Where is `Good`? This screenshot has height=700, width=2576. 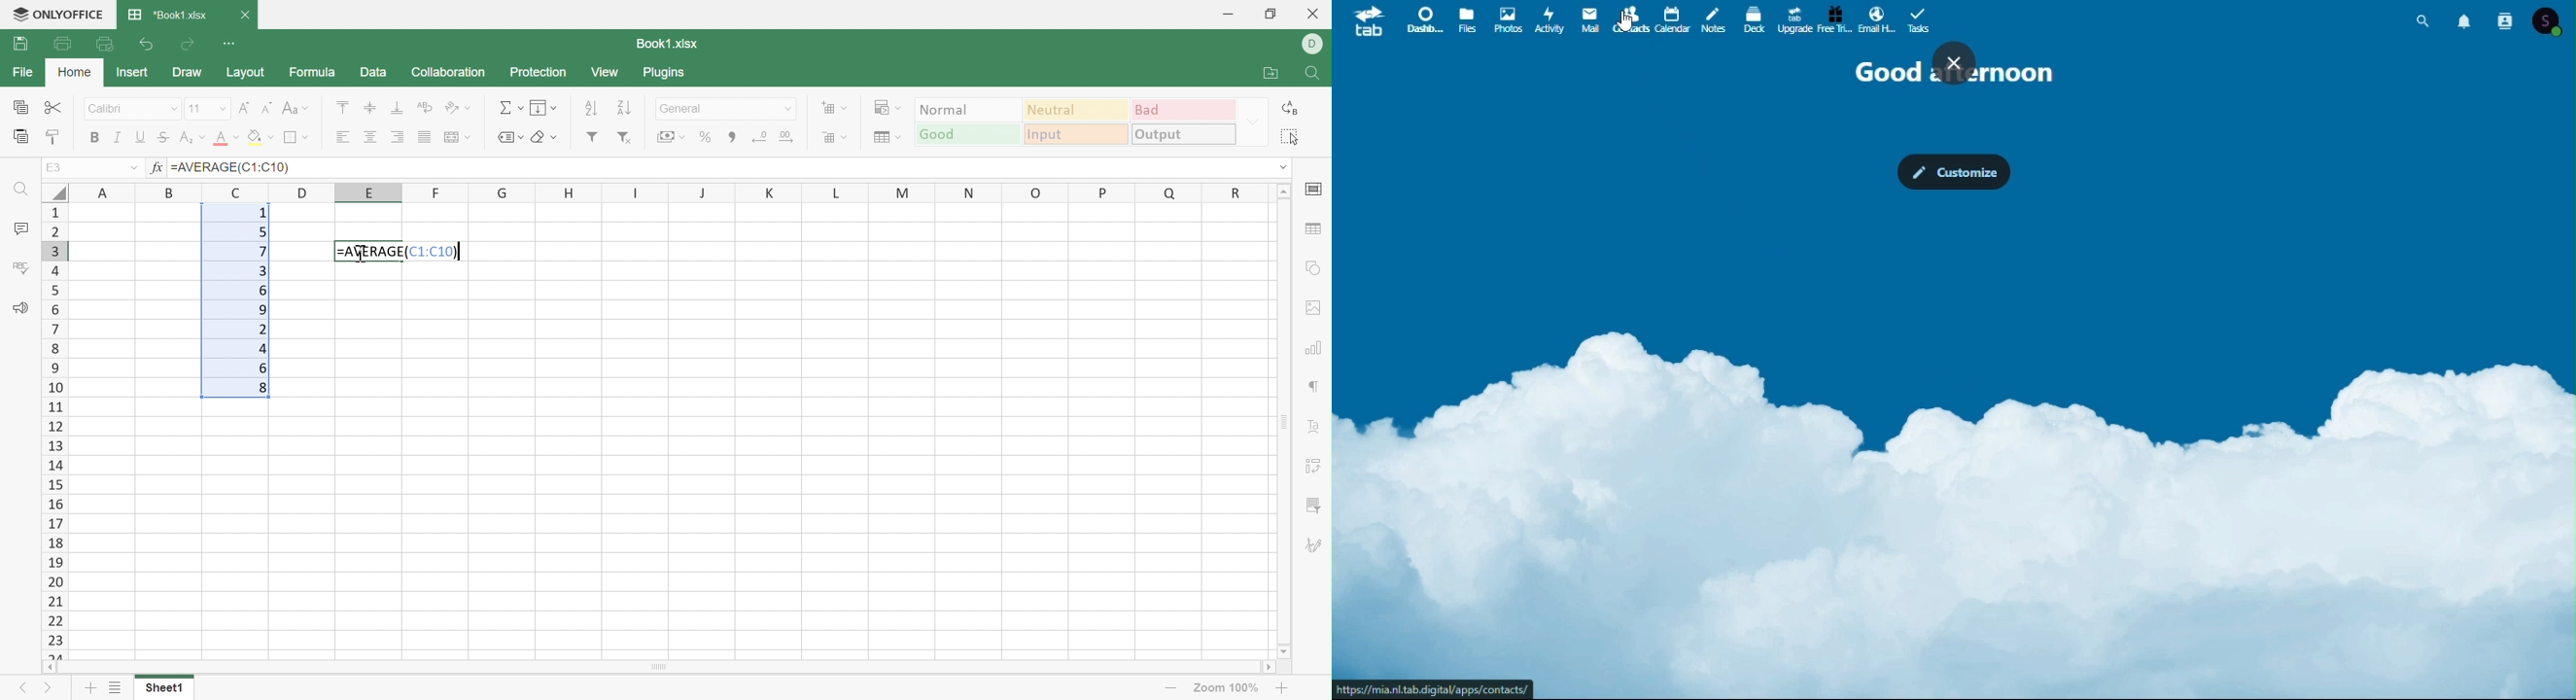
Good is located at coordinates (969, 135).